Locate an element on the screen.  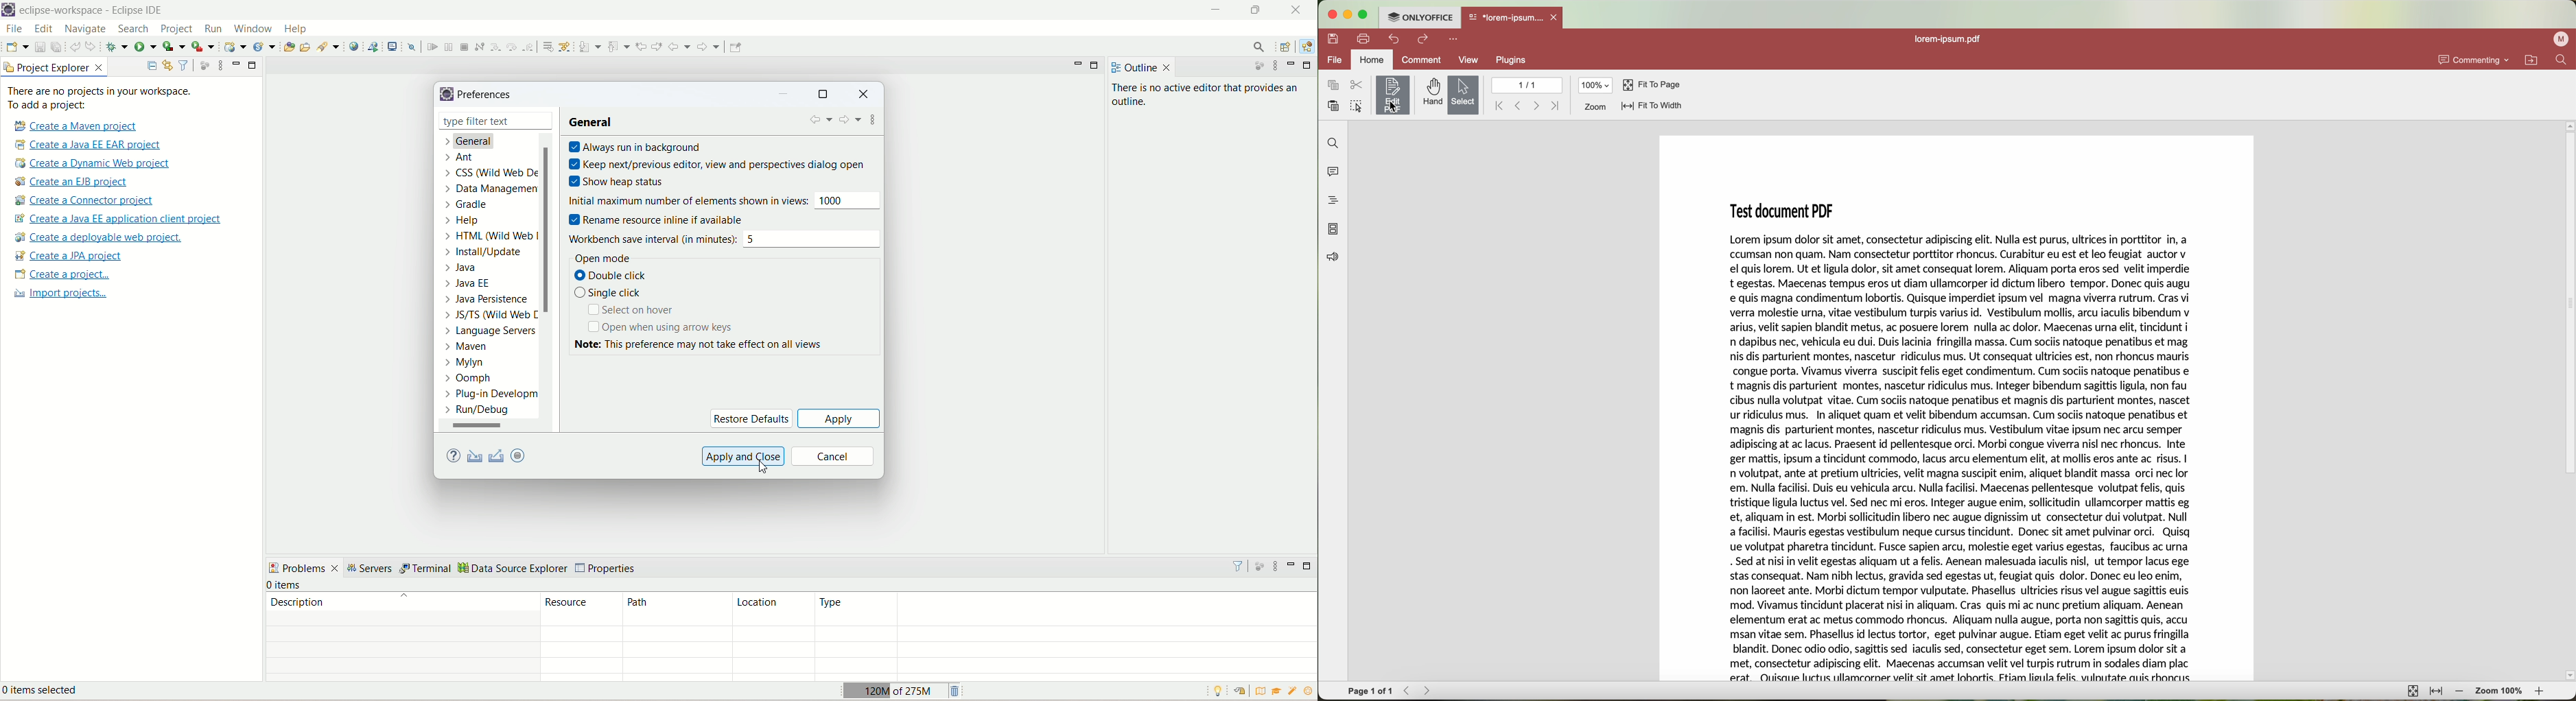
create a project is located at coordinates (60, 275).